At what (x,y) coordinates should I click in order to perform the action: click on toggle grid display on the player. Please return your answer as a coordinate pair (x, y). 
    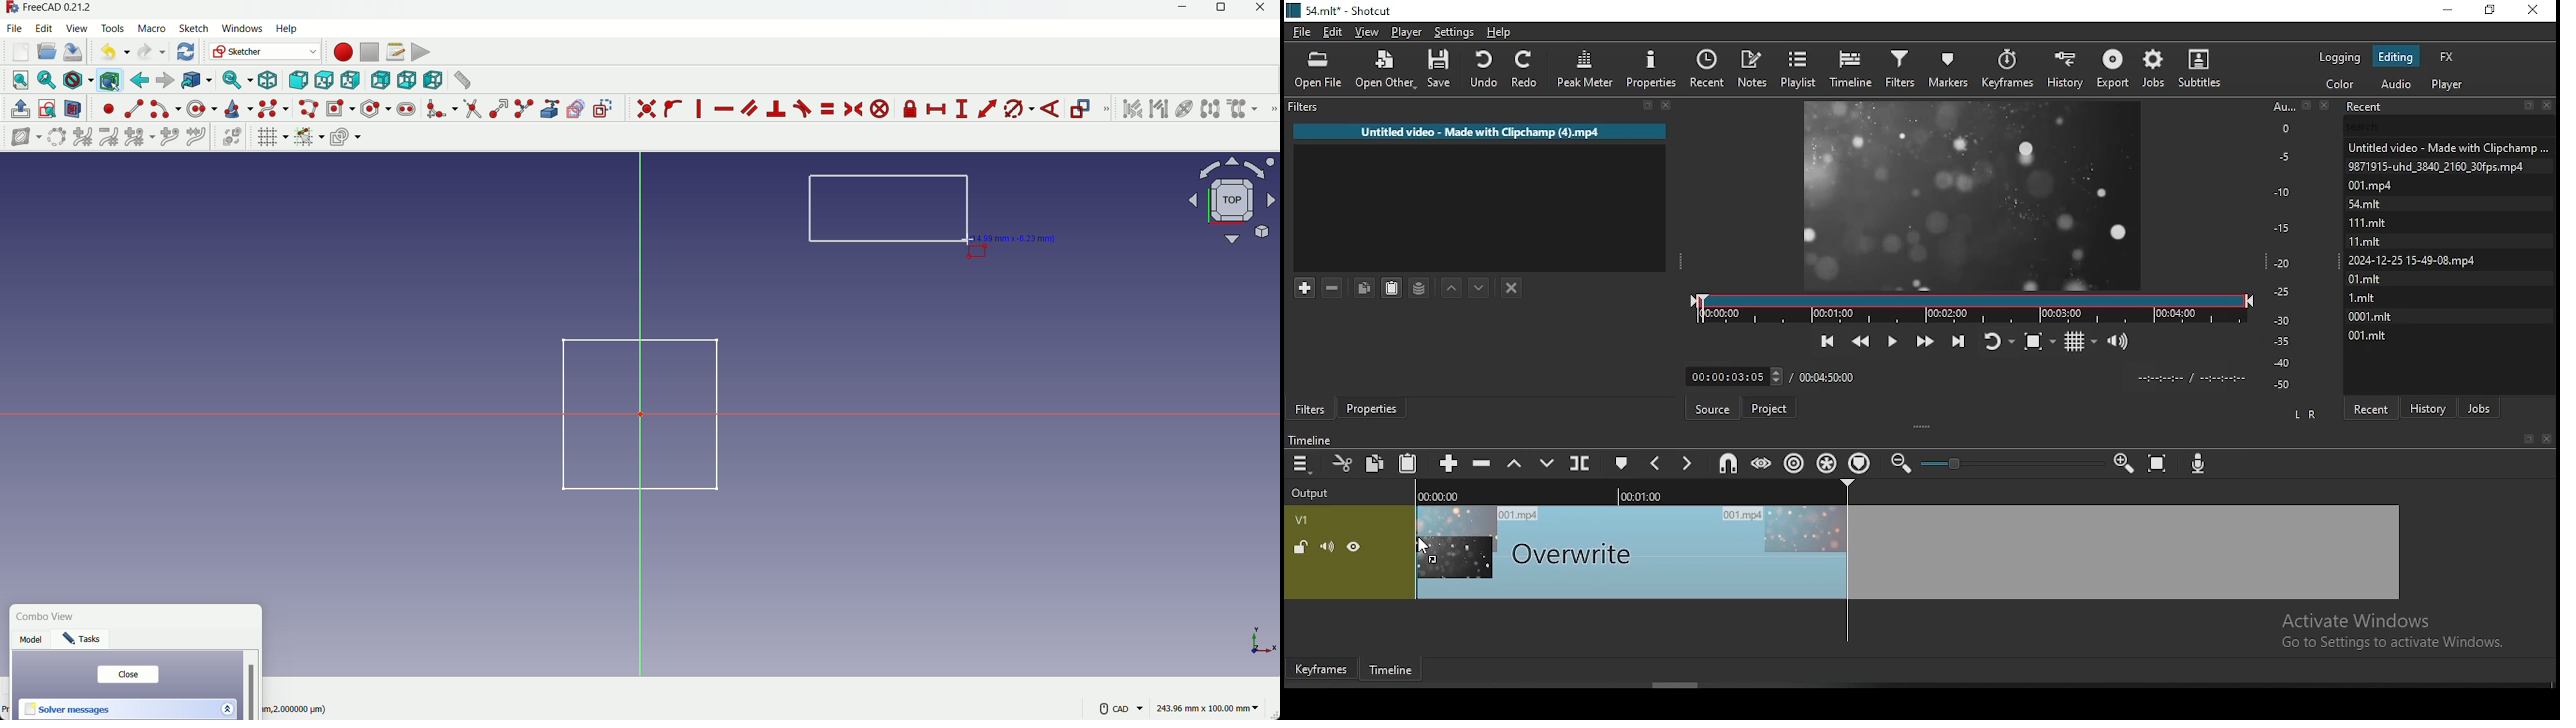
    Looking at the image, I should click on (2082, 342).